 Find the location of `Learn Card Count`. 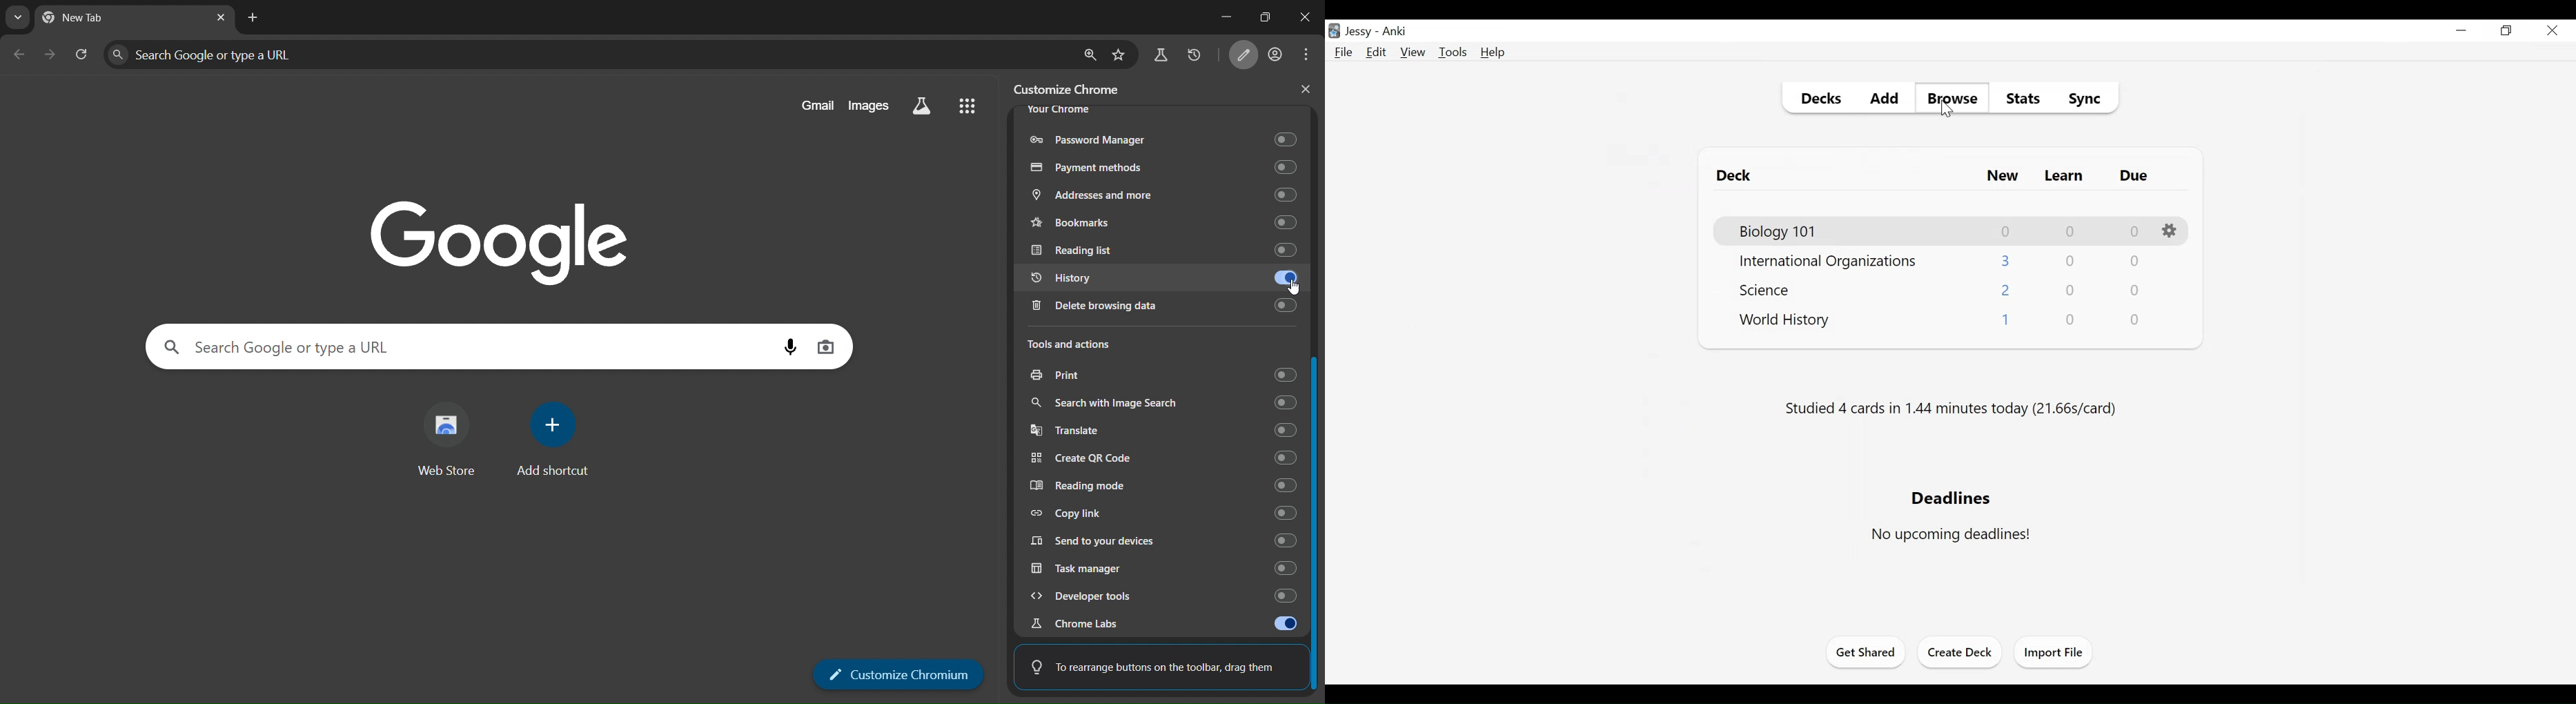

Learn Card Count is located at coordinates (2069, 319).